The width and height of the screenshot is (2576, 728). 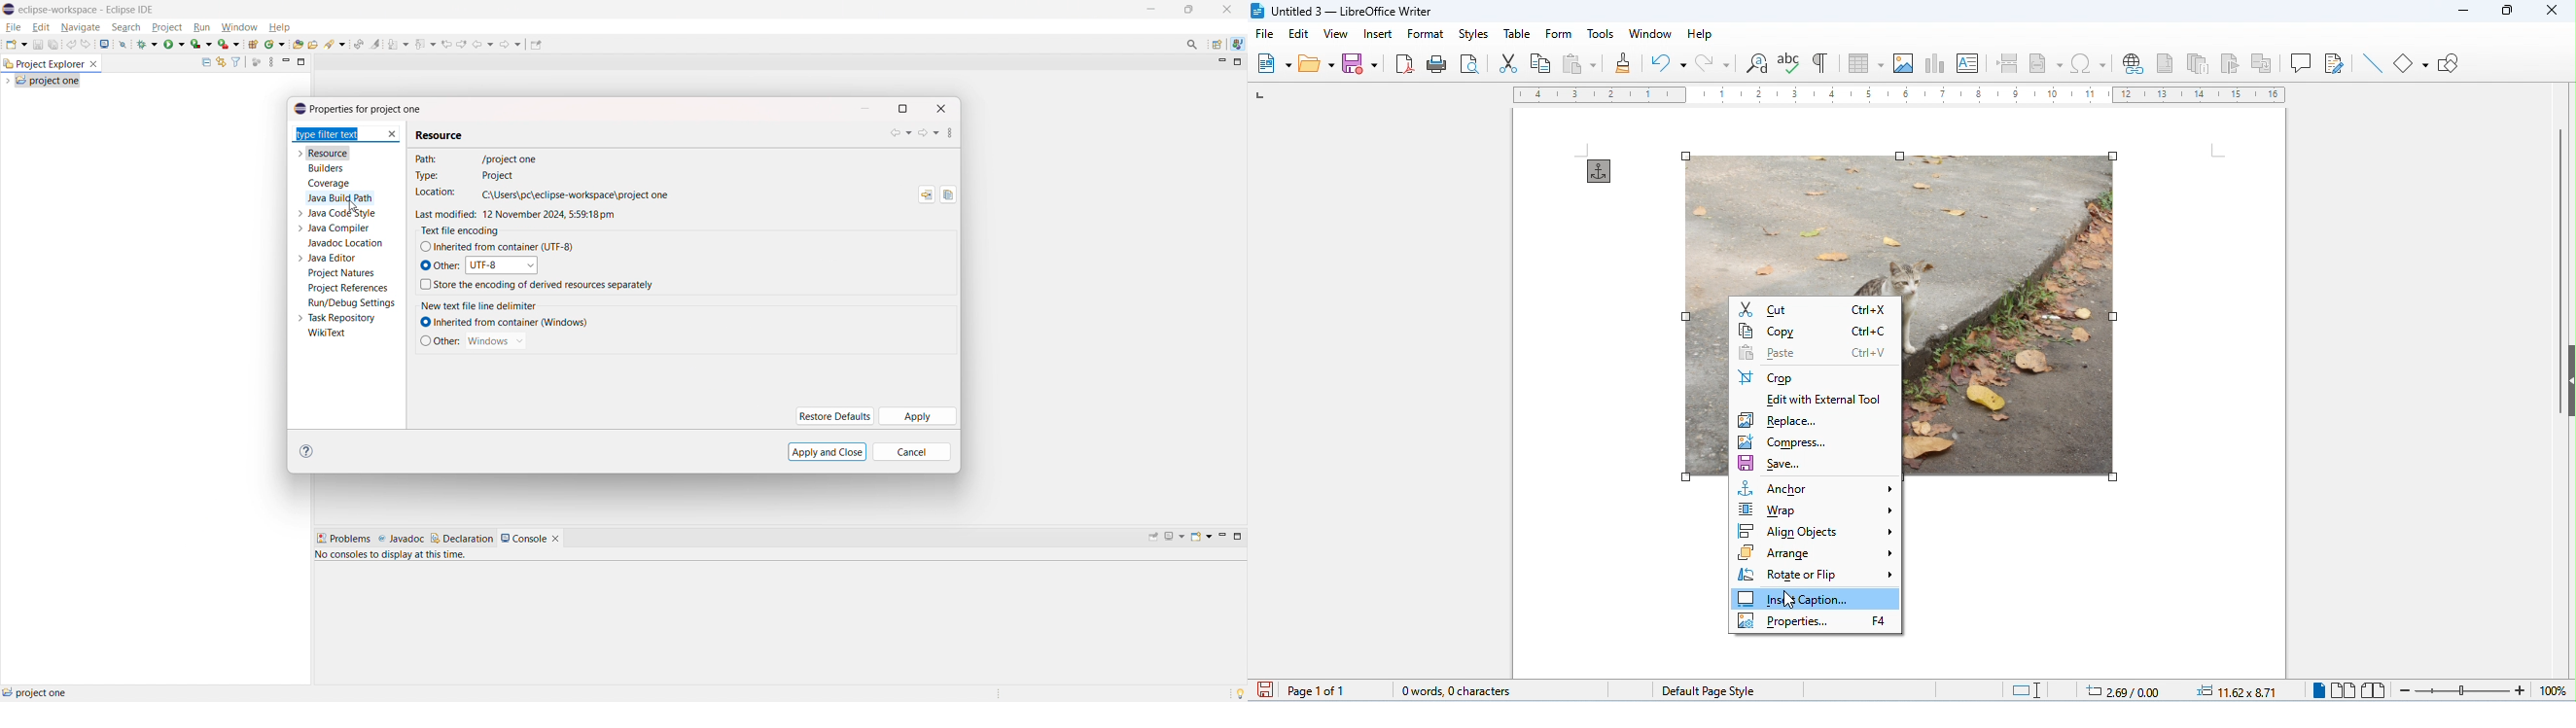 I want to click on apply, so click(x=919, y=416).